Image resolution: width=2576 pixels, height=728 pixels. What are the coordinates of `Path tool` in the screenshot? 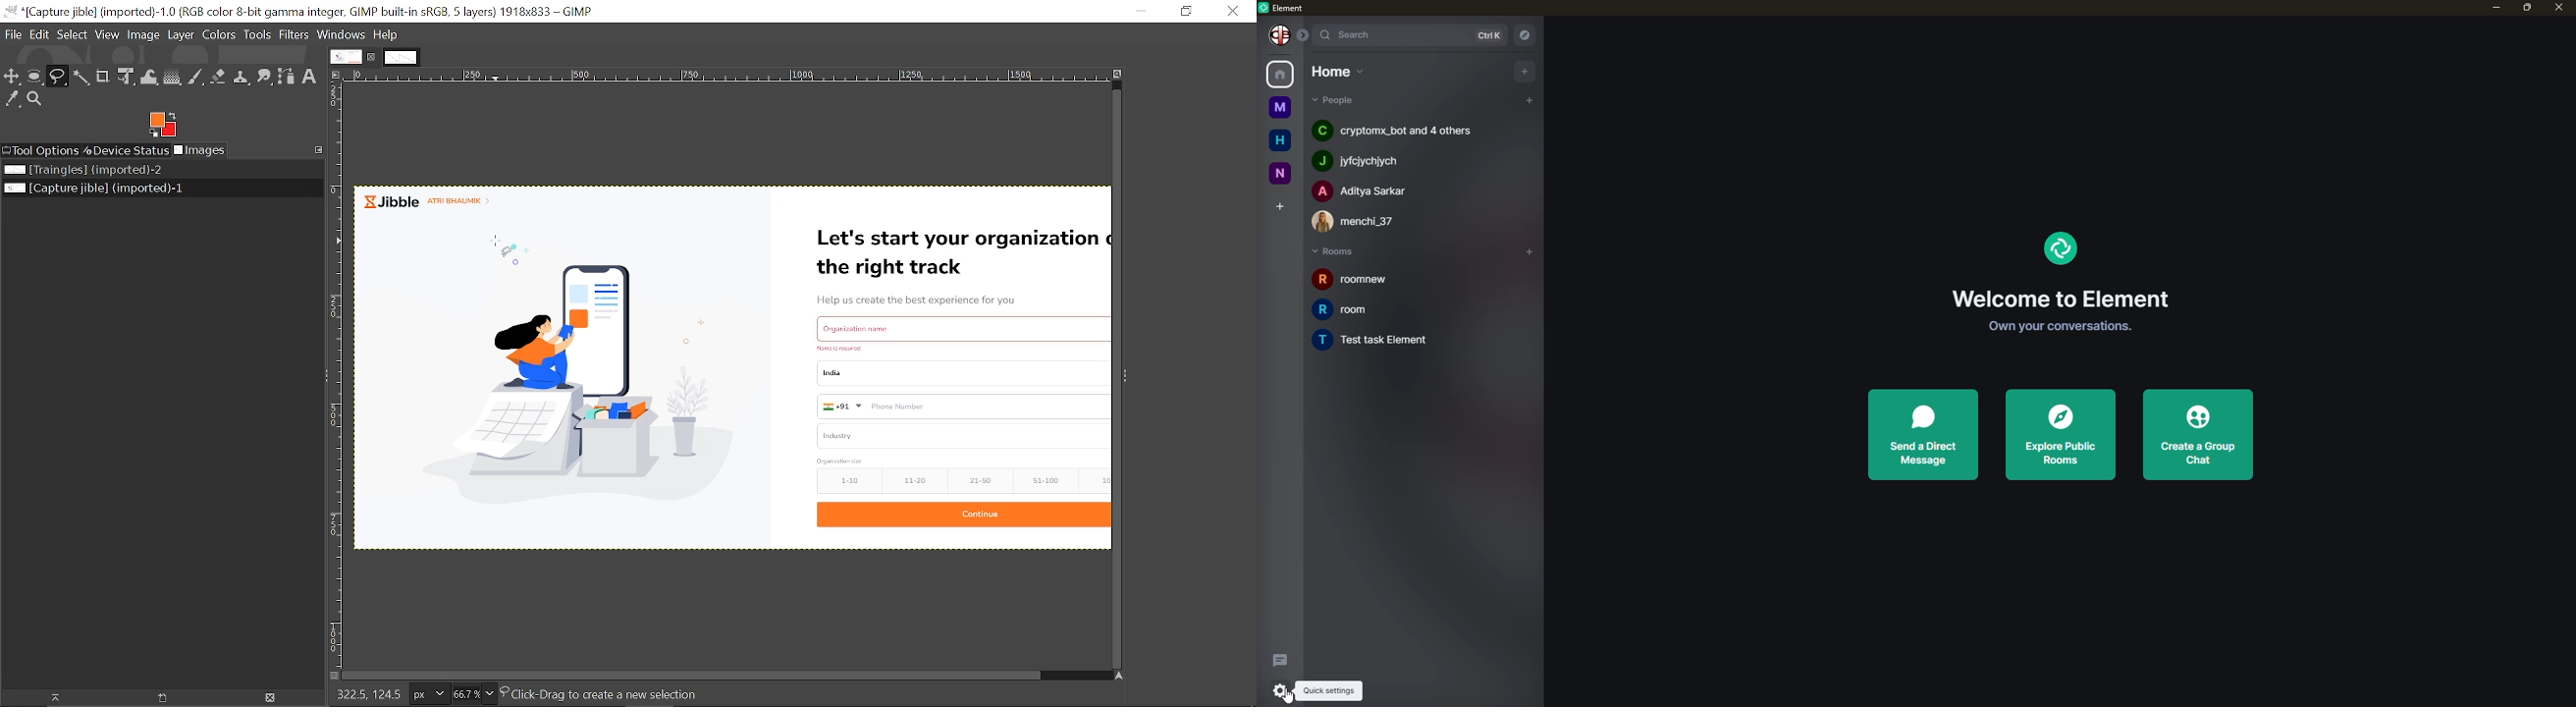 It's located at (288, 77).